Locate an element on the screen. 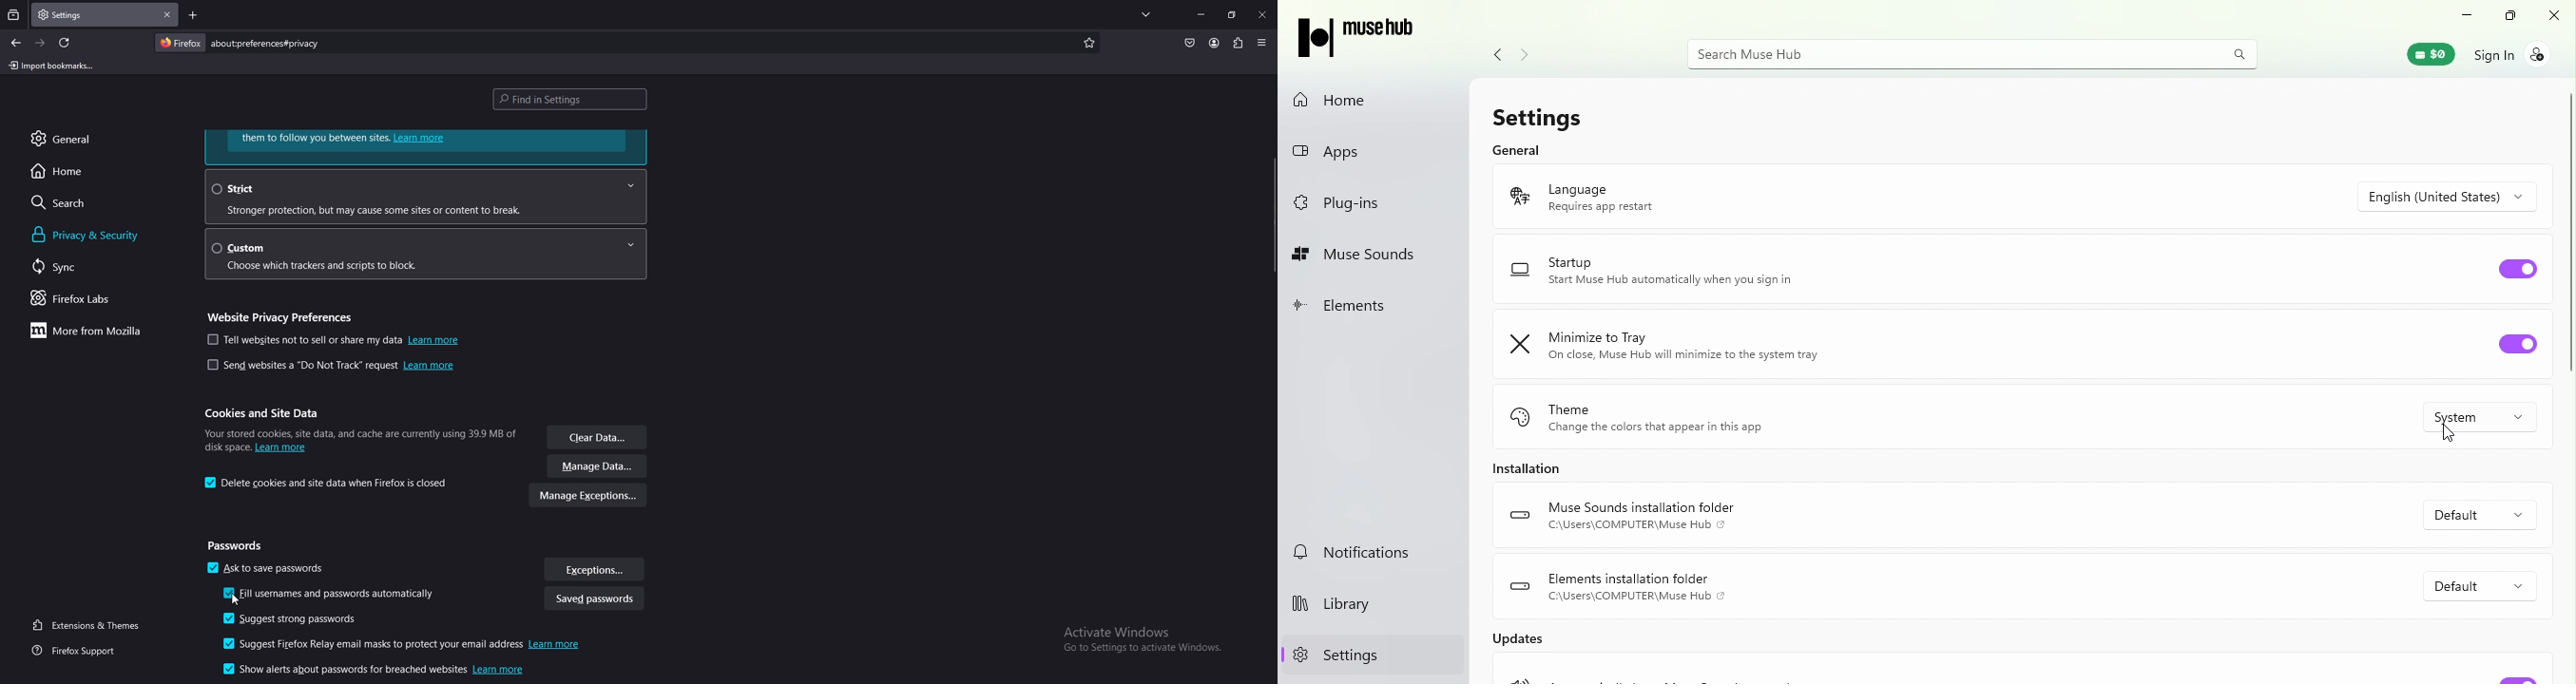 This screenshot has height=700, width=2576. Theme is located at coordinates (1699, 415).